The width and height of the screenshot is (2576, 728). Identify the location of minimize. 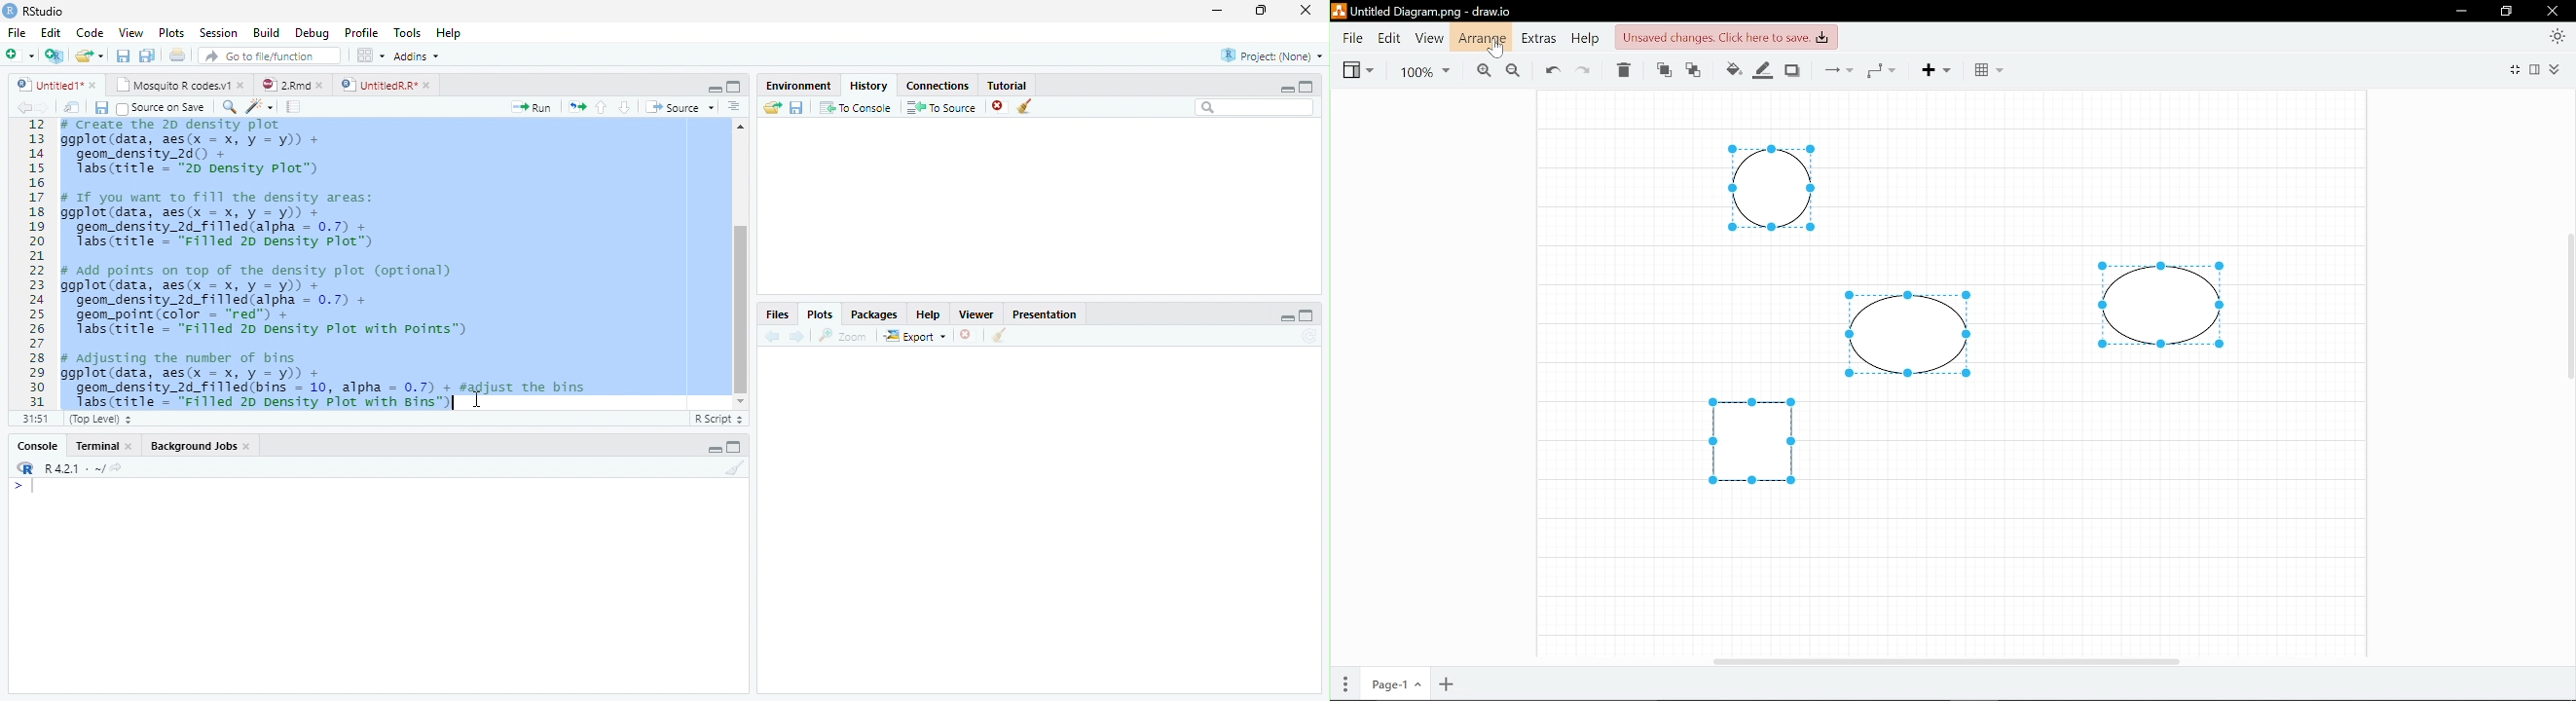
(716, 90).